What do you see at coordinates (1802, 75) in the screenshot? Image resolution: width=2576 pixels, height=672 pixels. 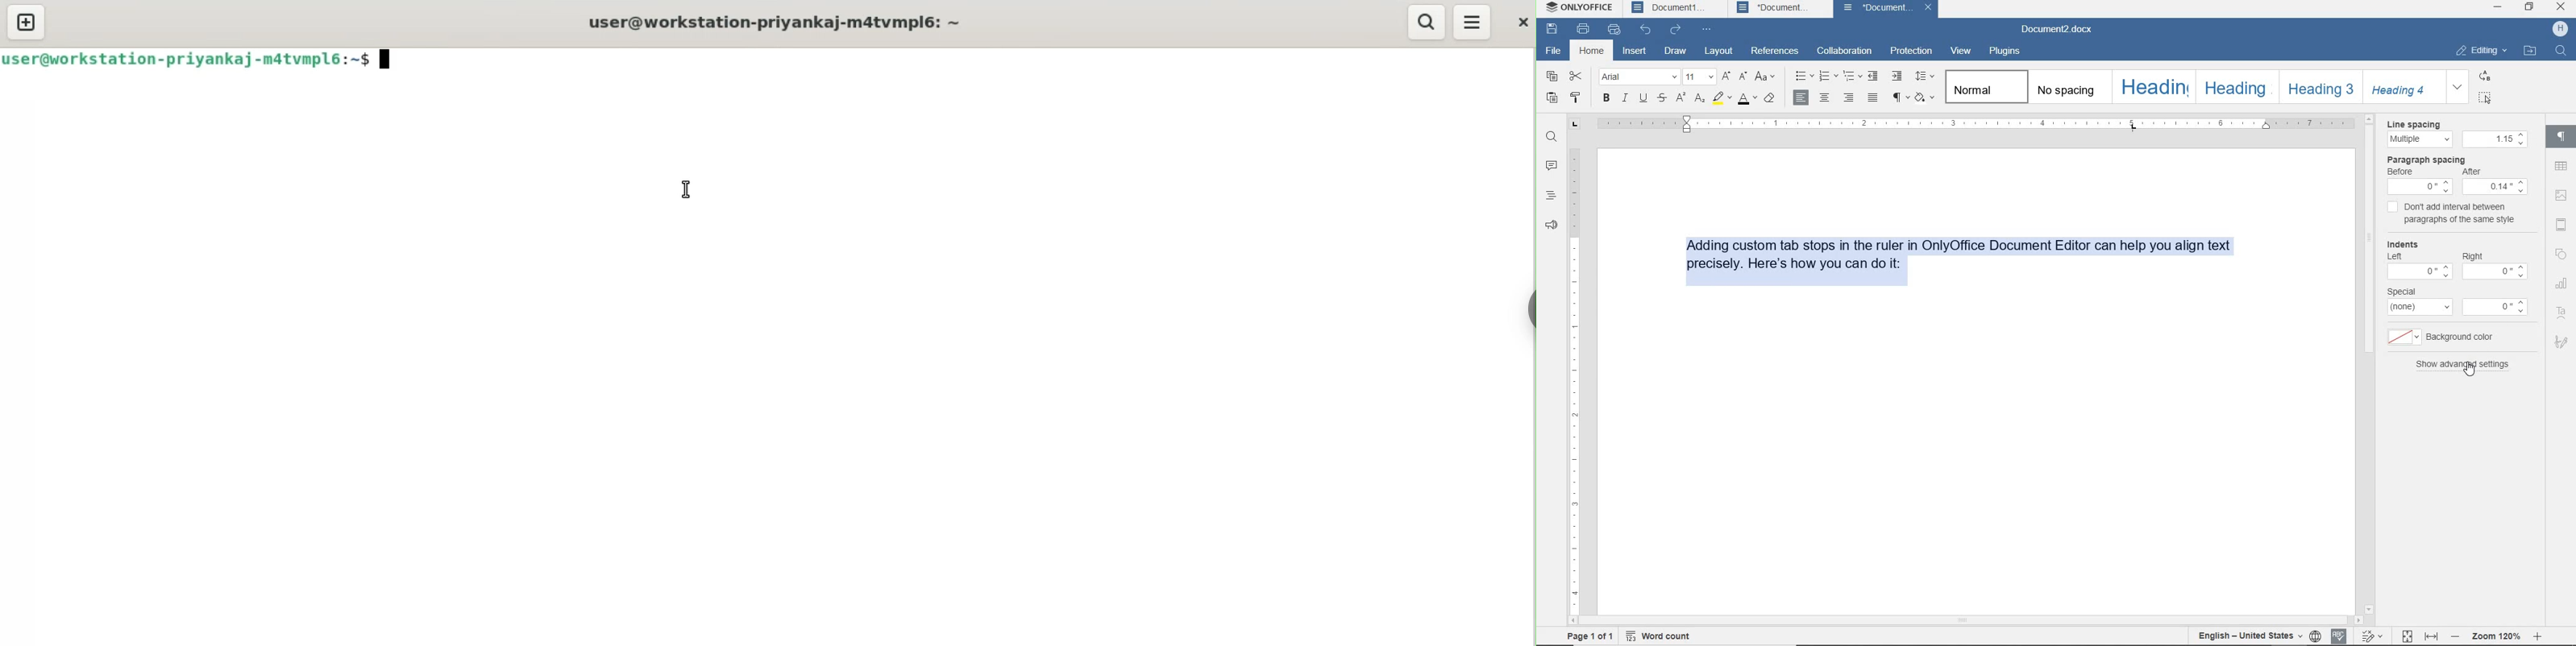 I see `bullets` at bounding box center [1802, 75].